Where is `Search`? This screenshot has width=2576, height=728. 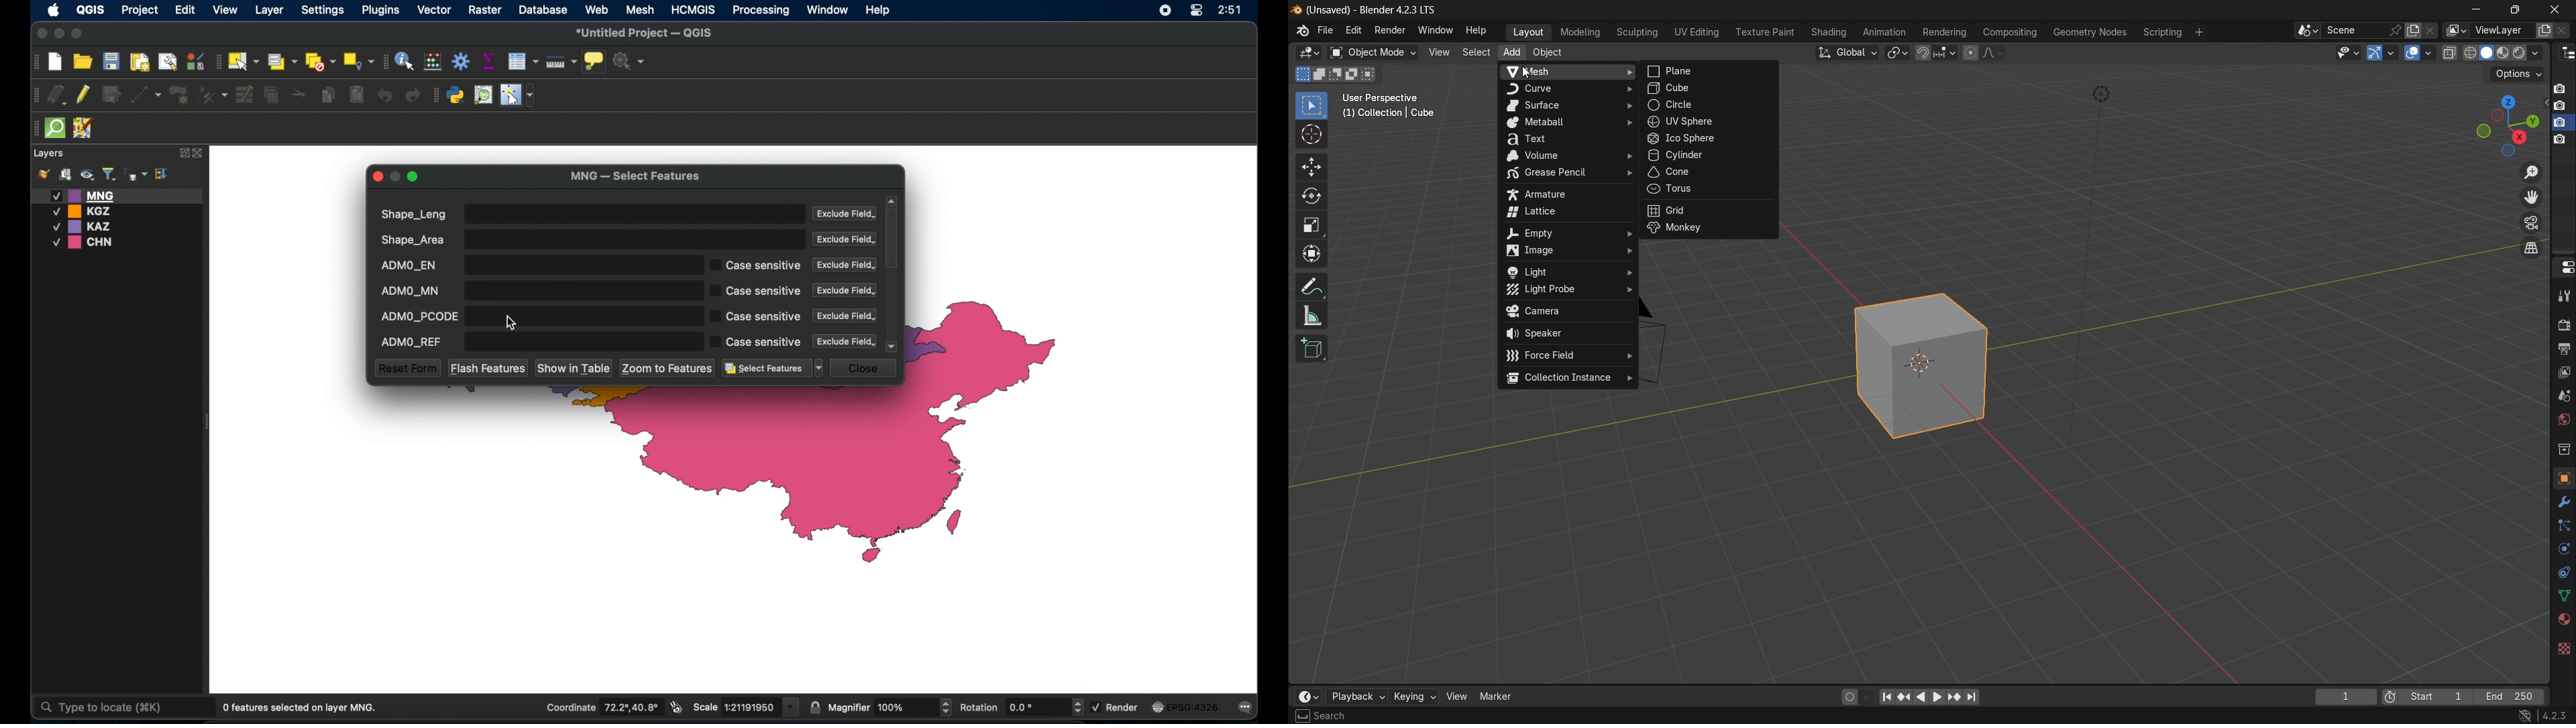 Search is located at coordinates (1330, 716).